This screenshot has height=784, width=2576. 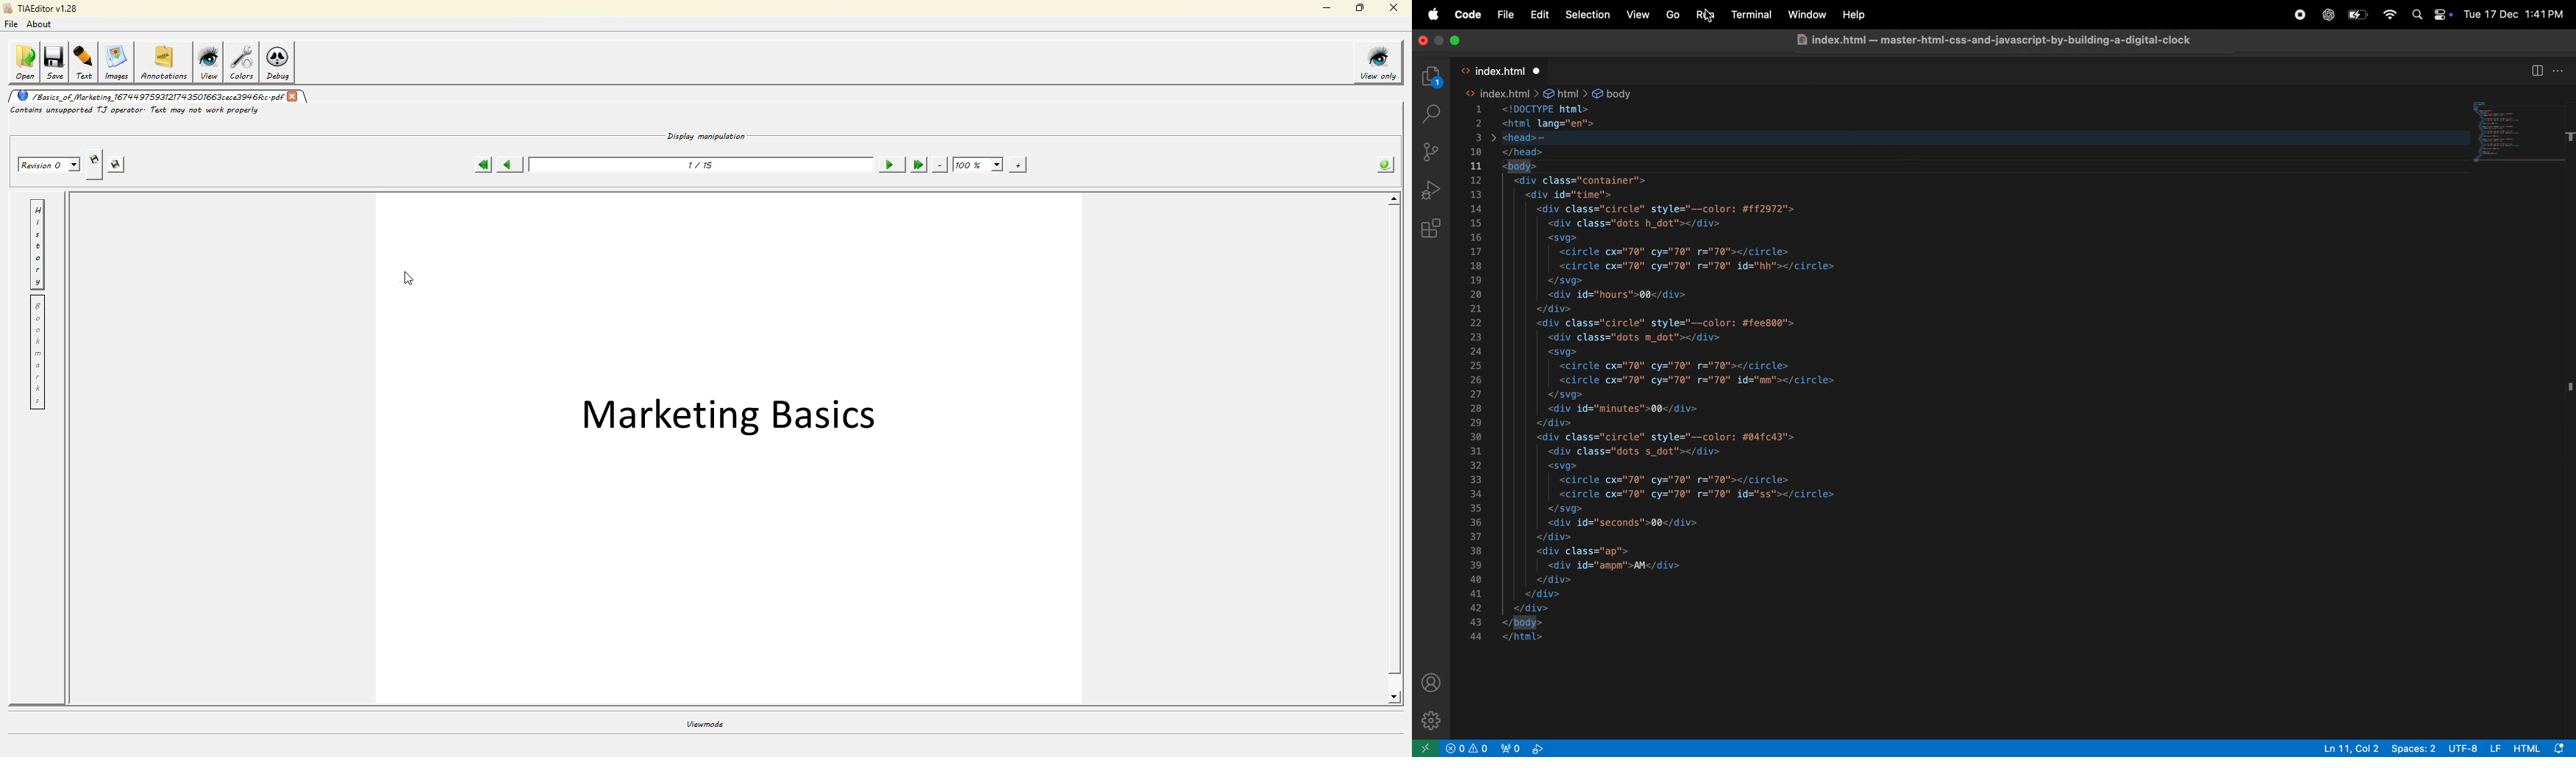 What do you see at coordinates (1704, 16) in the screenshot?
I see `run` at bounding box center [1704, 16].